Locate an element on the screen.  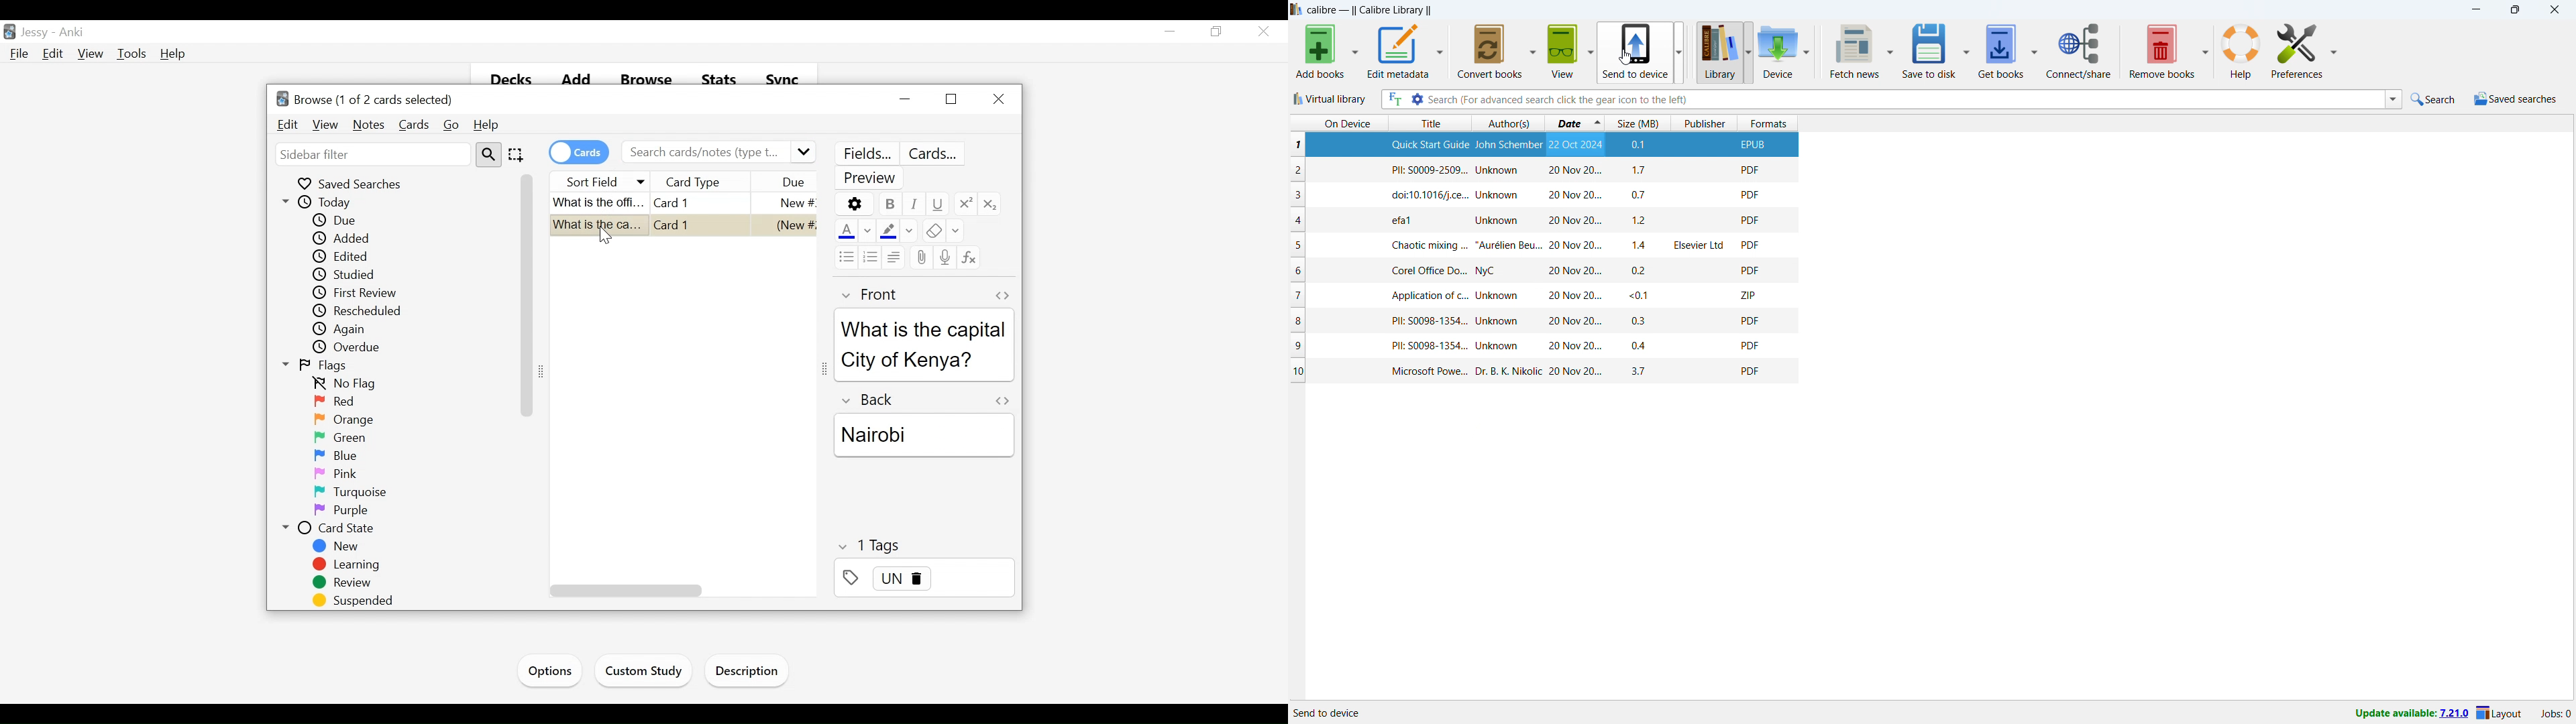
advanced search is located at coordinates (1417, 100).